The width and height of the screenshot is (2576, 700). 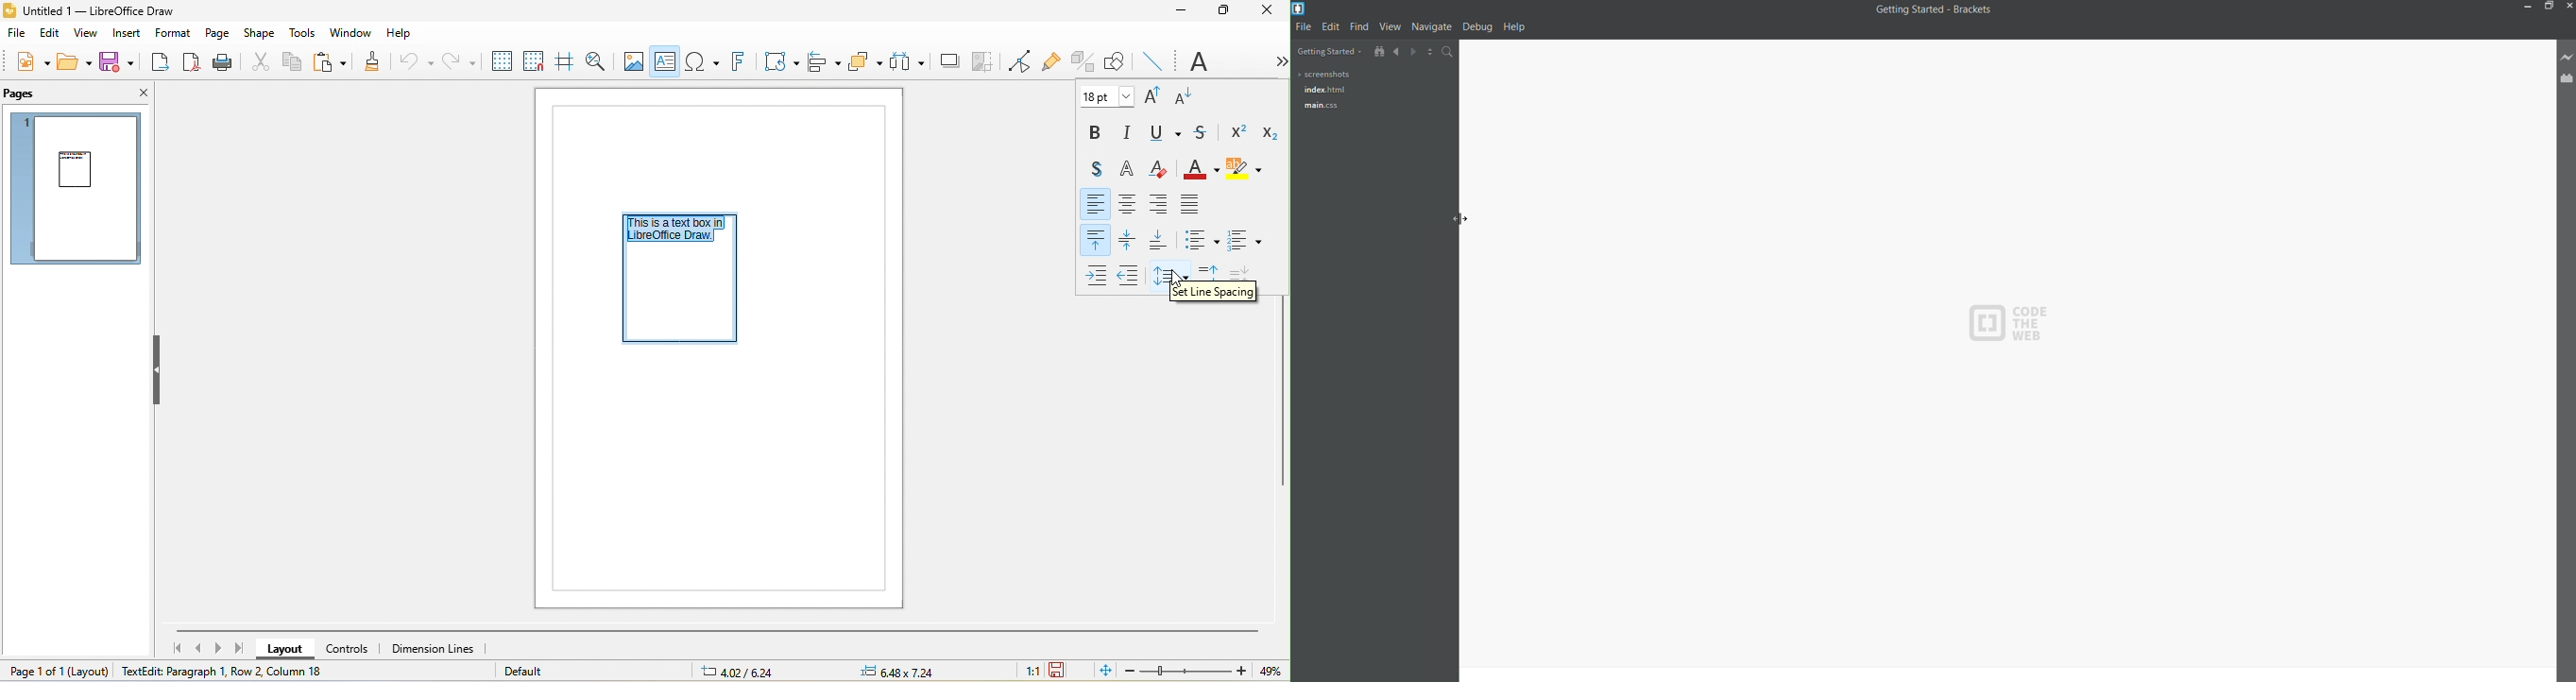 What do you see at coordinates (1132, 274) in the screenshot?
I see `decrease indent` at bounding box center [1132, 274].